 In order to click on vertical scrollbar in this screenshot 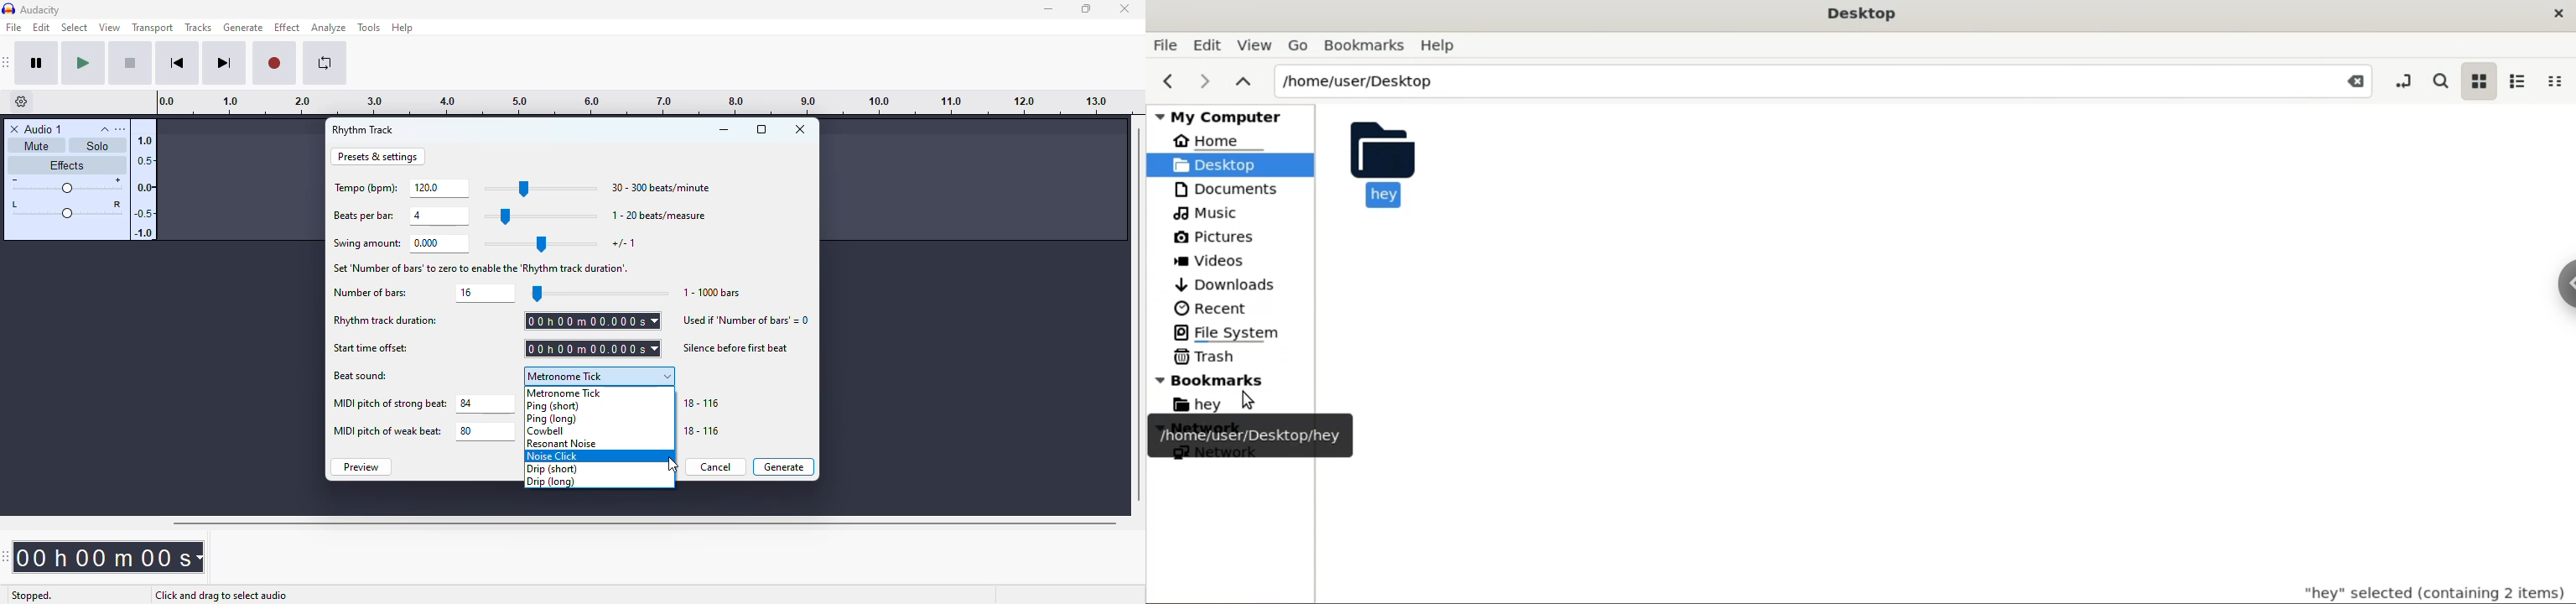, I will do `click(1139, 313)`.